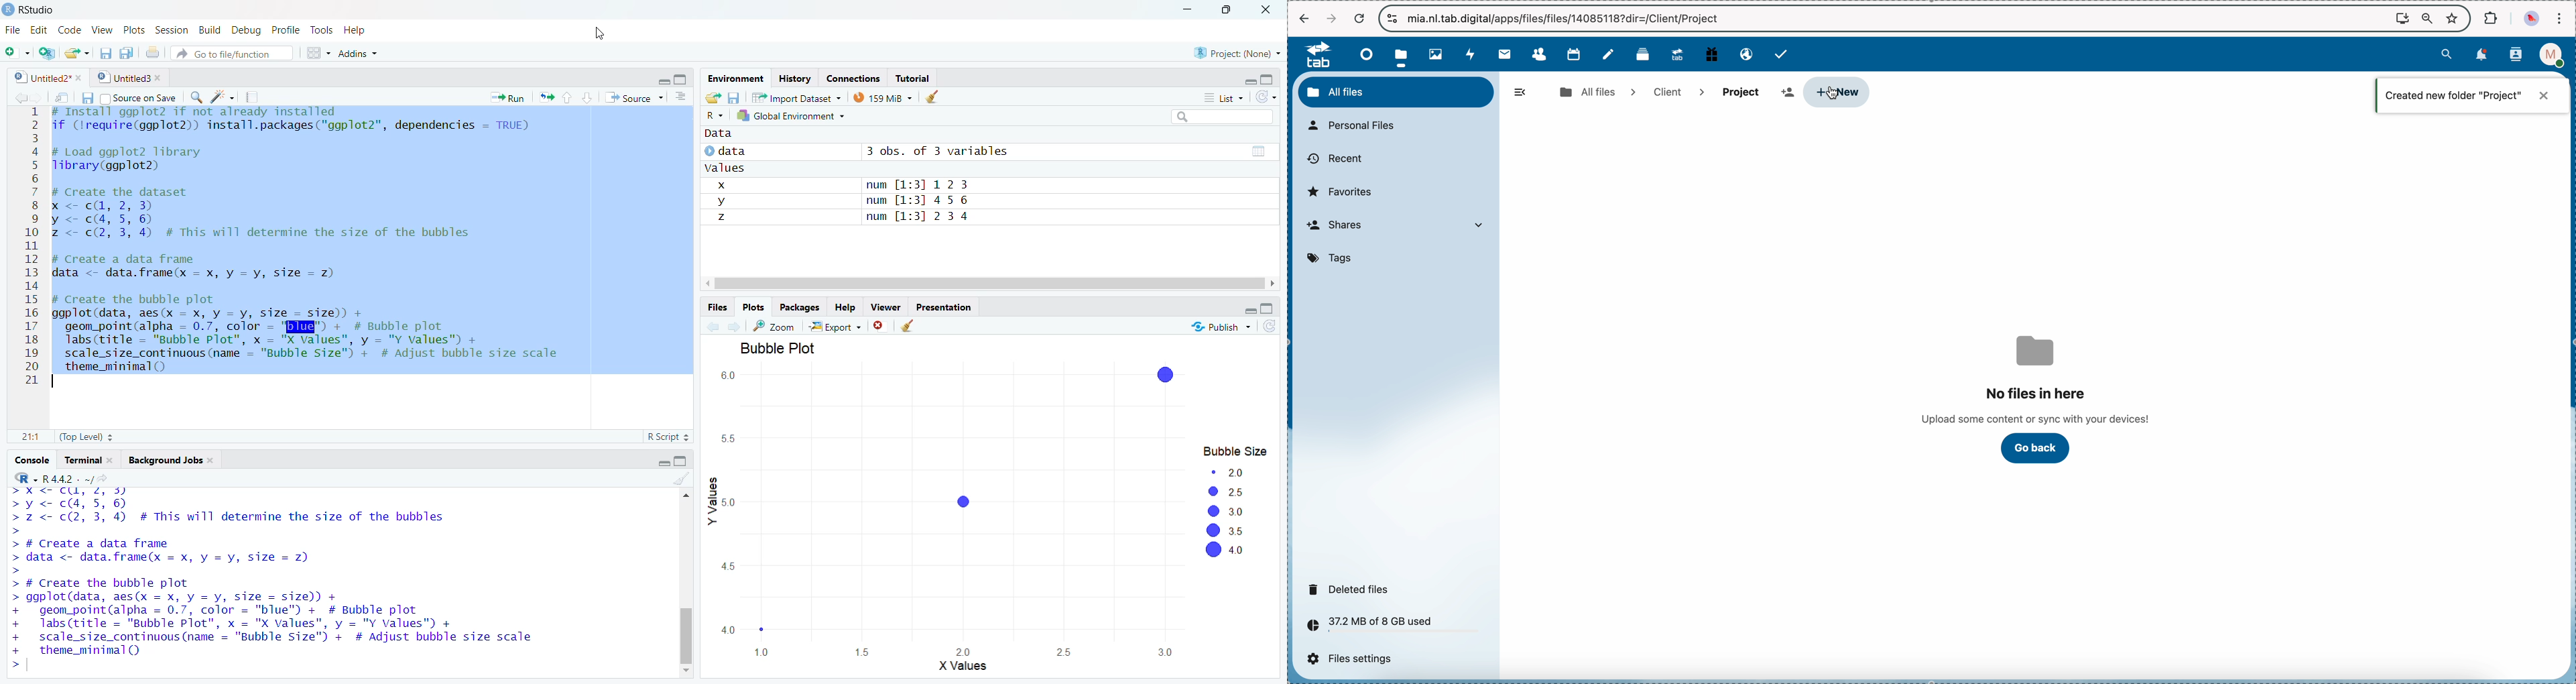 This screenshot has width=2576, height=700. I want to click on 1:1, so click(23, 437).